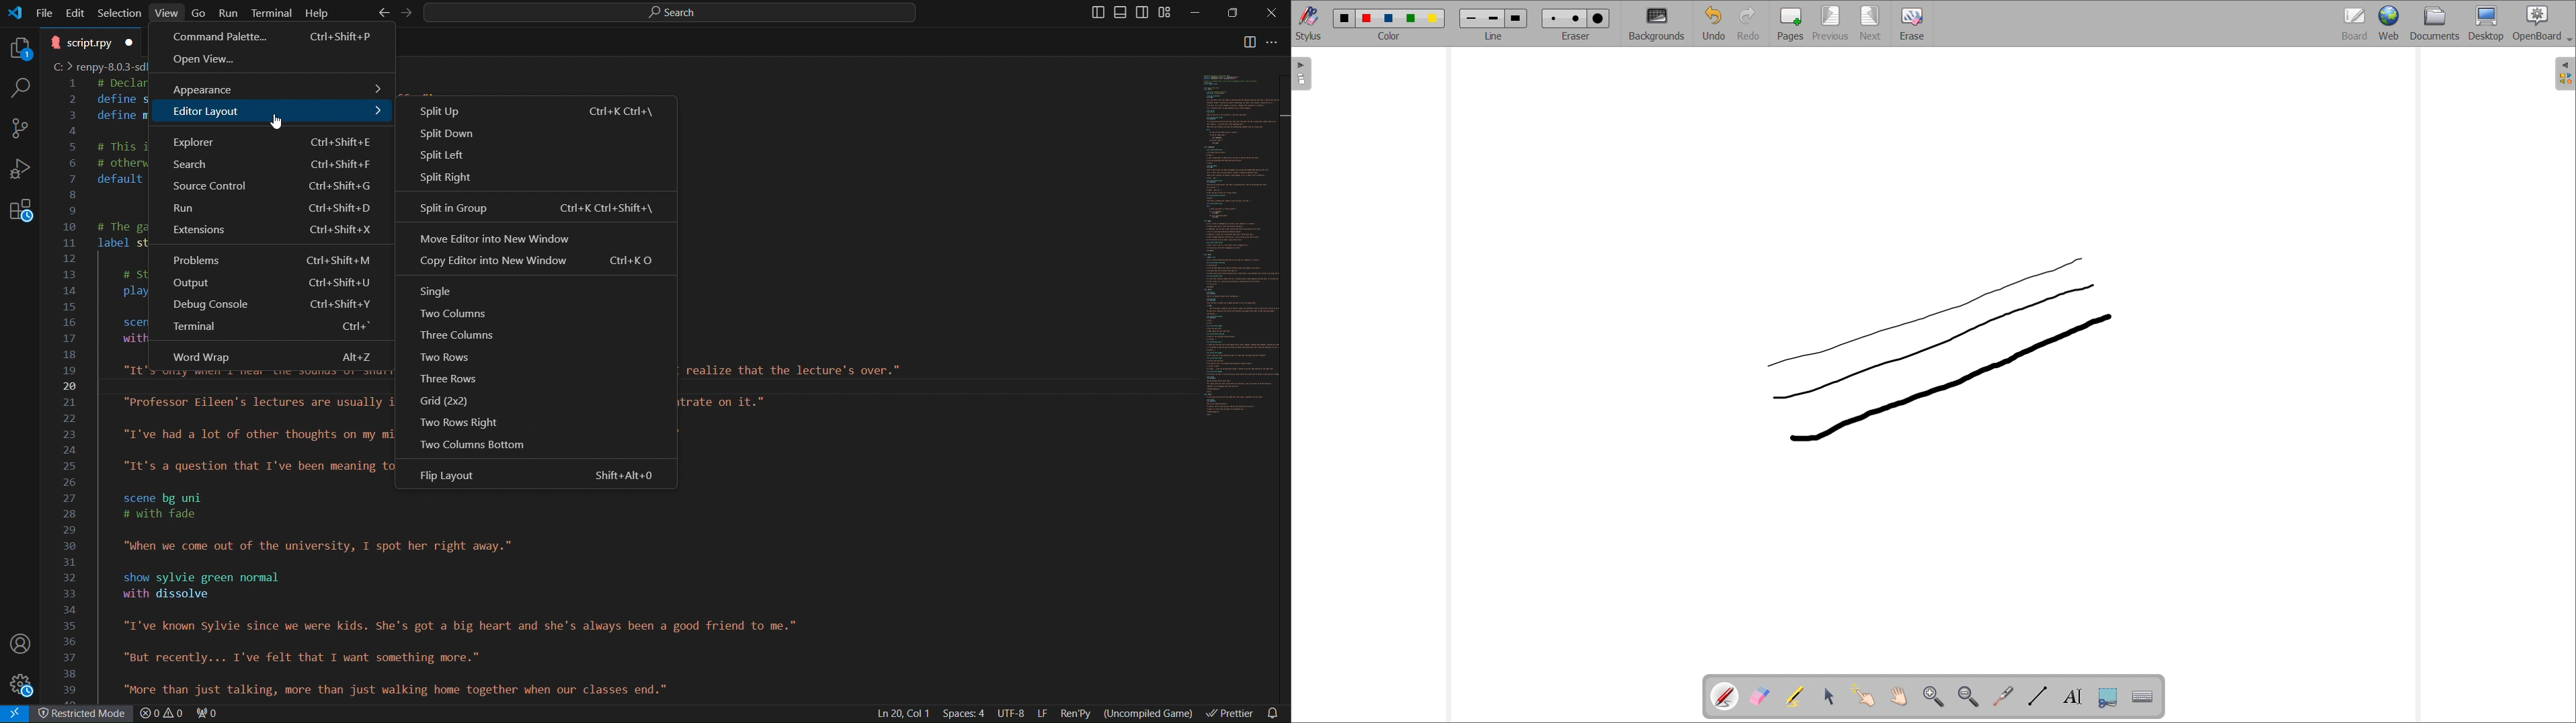  Describe the element at coordinates (181, 714) in the screenshot. I see `Errors` at that location.